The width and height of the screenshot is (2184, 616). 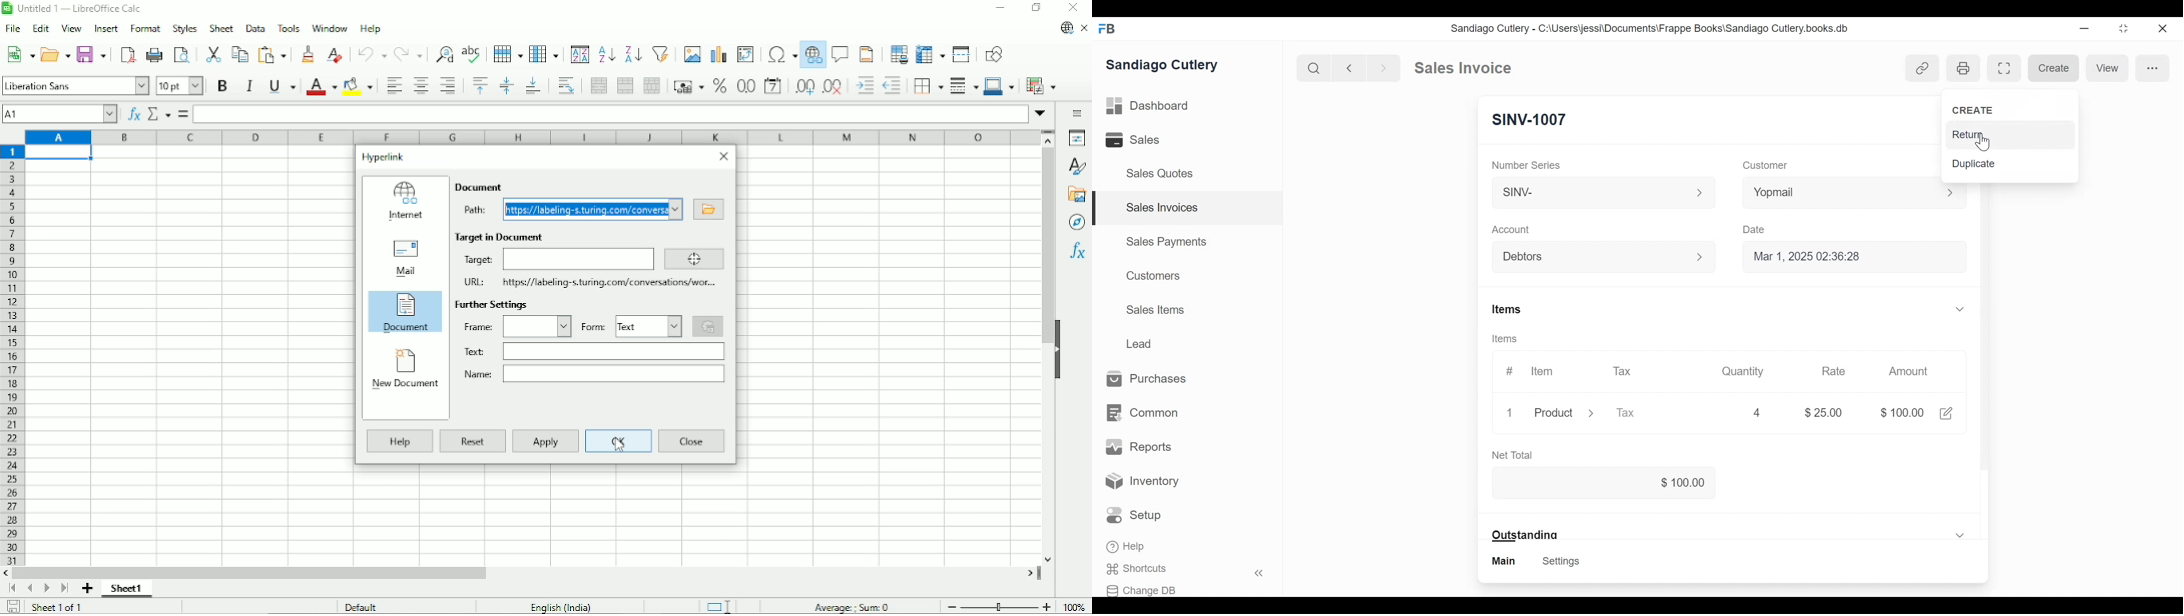 I want to click on Net Total, so click(x=1512, y=454).